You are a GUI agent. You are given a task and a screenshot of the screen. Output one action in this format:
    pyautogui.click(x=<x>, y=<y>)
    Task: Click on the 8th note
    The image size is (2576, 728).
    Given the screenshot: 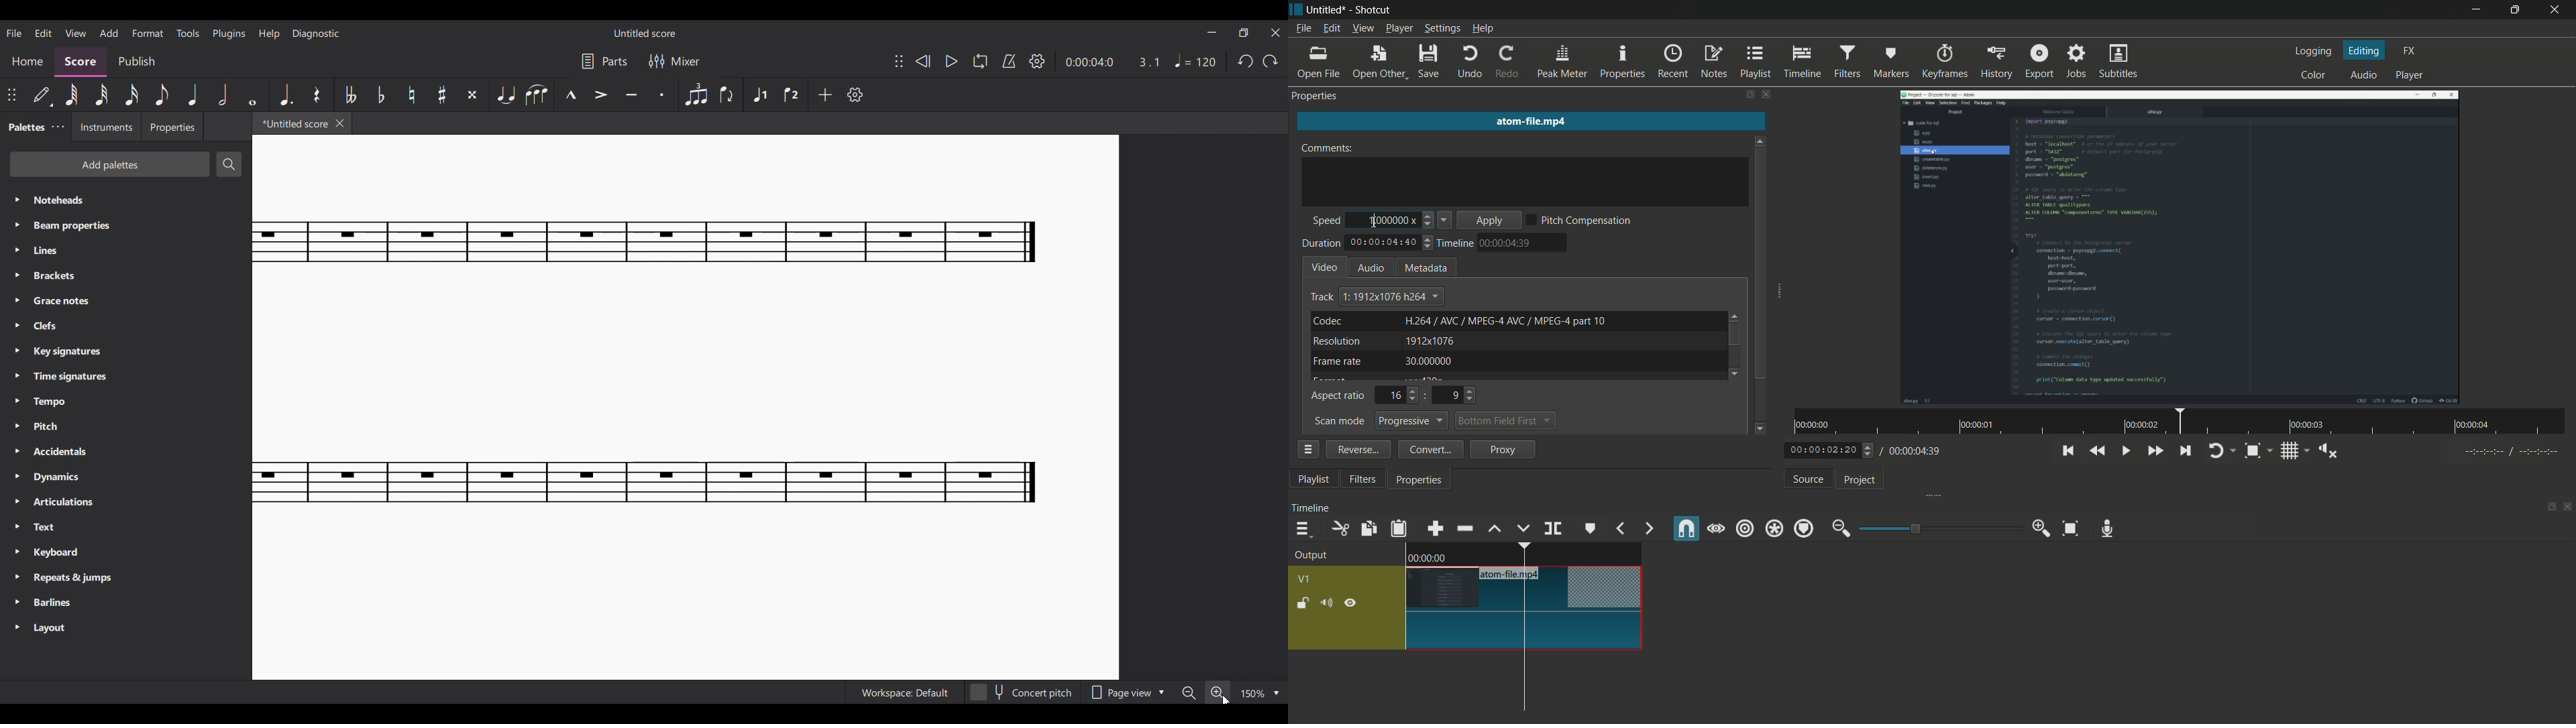 What is the action you would take?
    pyautogui.click(x=162, y=95)
    